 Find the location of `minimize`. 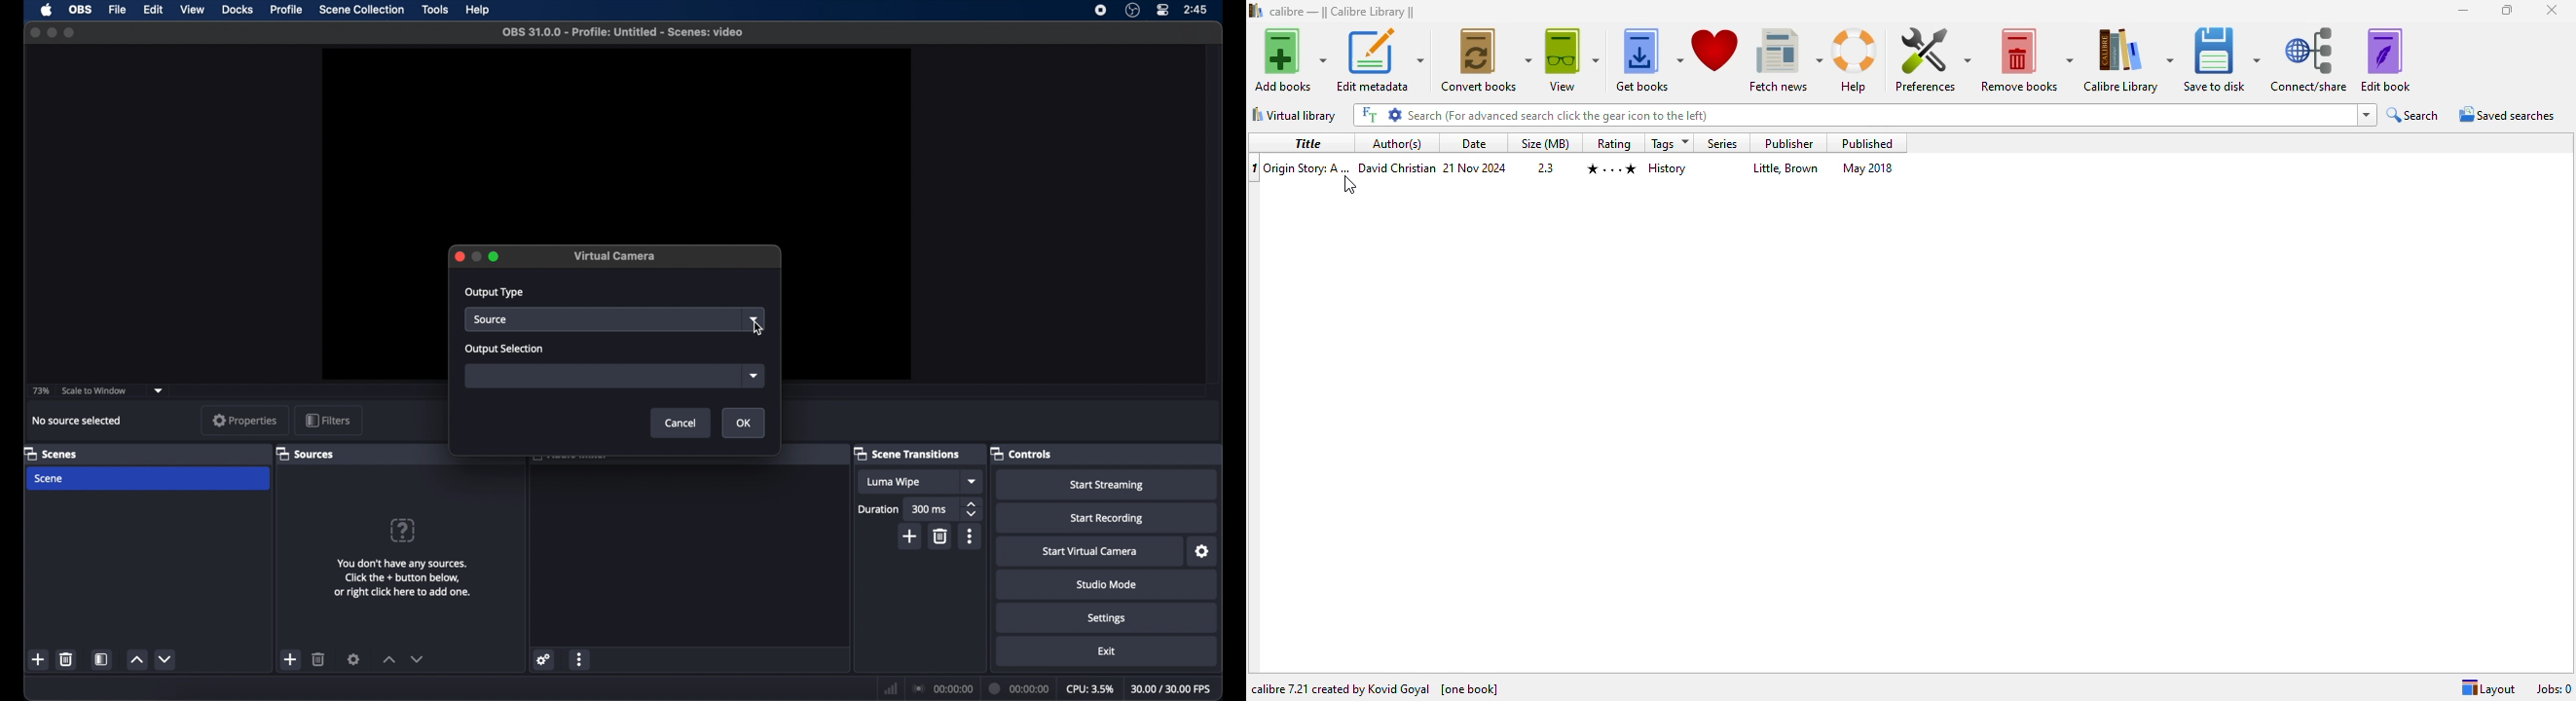

minimize is located at coordinates (2463, 10).